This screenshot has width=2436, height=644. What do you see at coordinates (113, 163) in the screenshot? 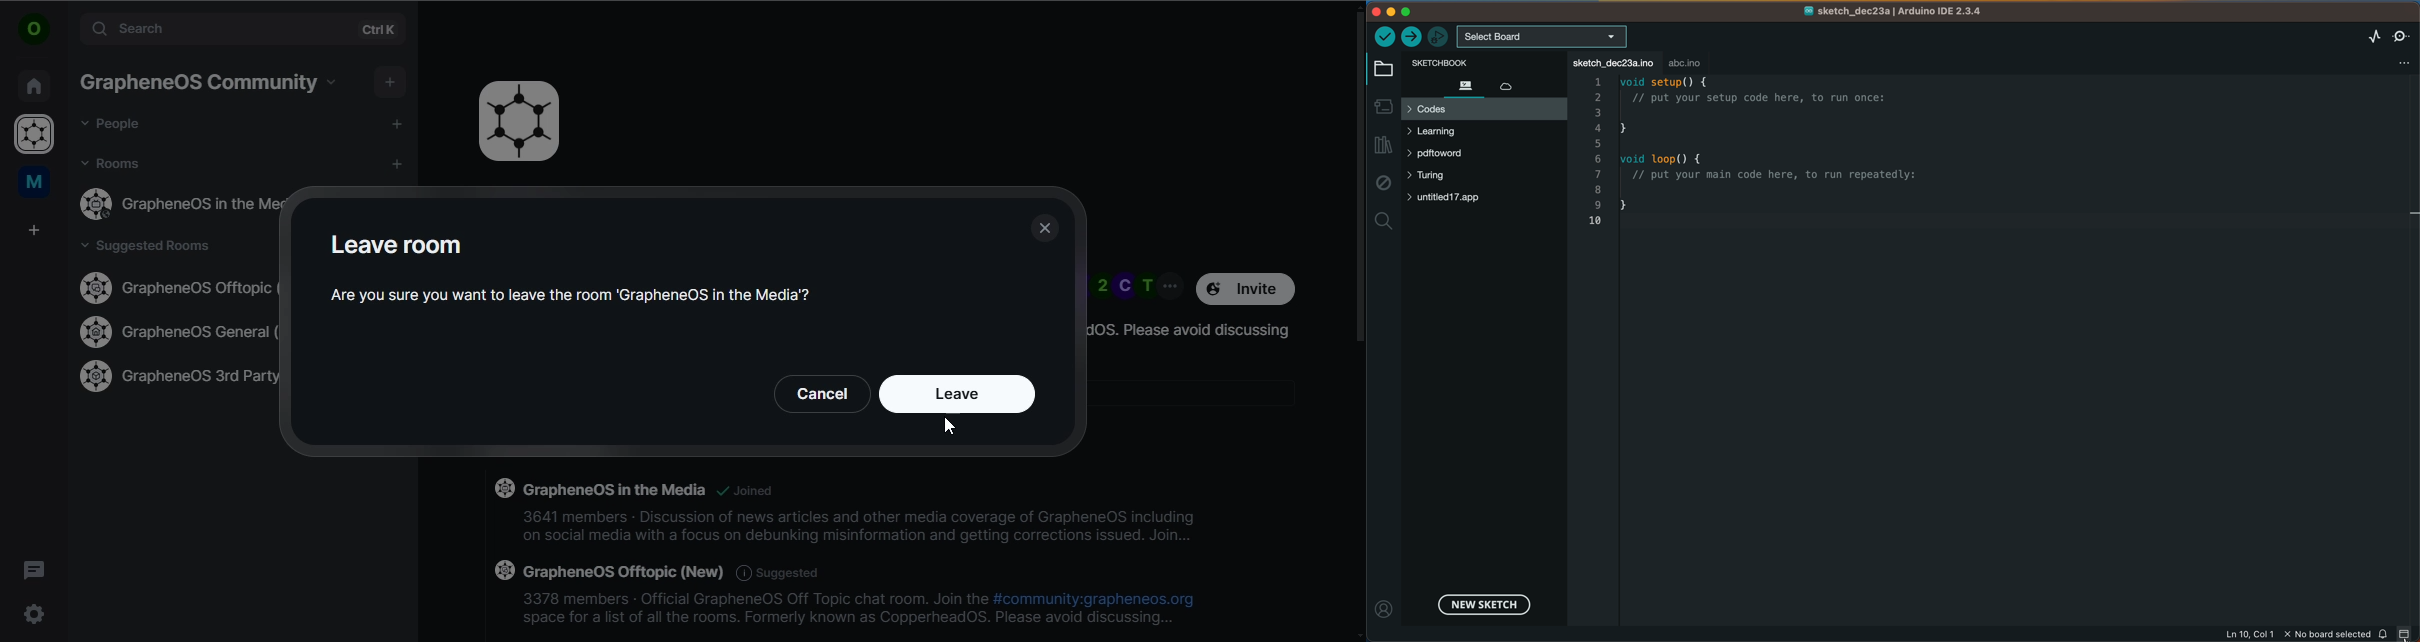
I see `rooms` at bounding box center [113, 163].